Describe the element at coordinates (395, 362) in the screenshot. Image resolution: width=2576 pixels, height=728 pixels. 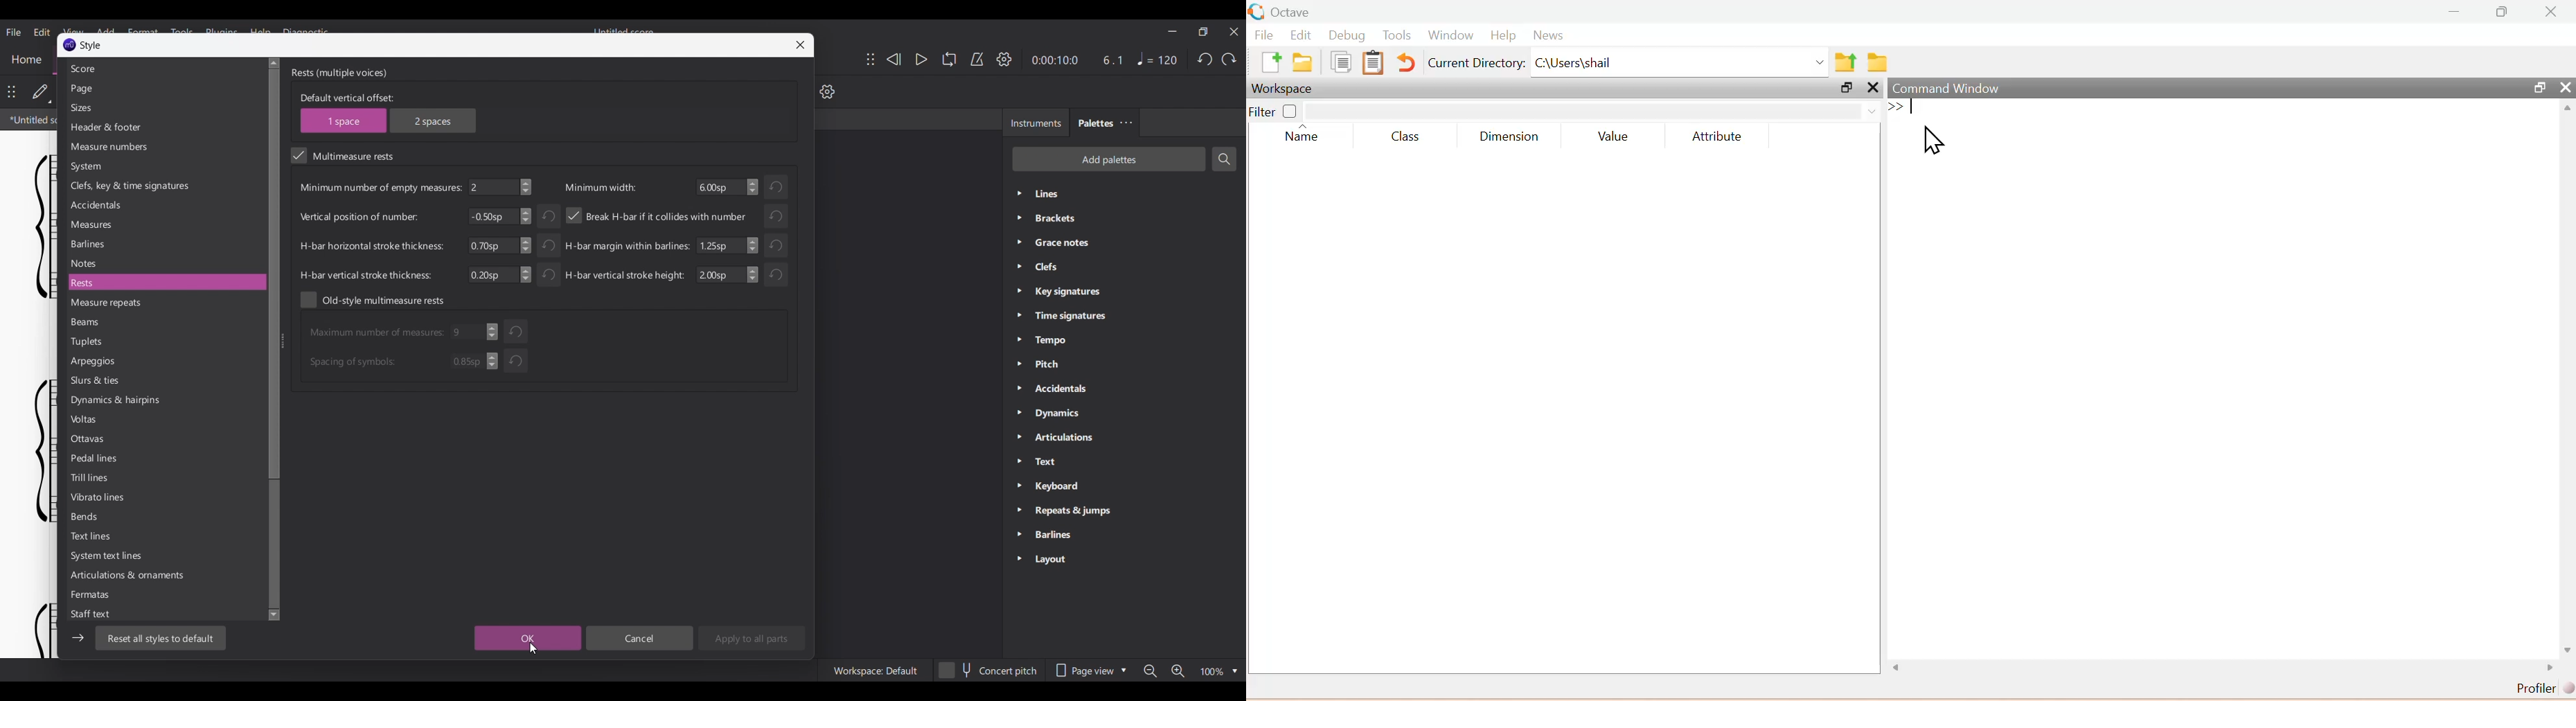
I see `Input max. number of Spacing of symbols` at that location.